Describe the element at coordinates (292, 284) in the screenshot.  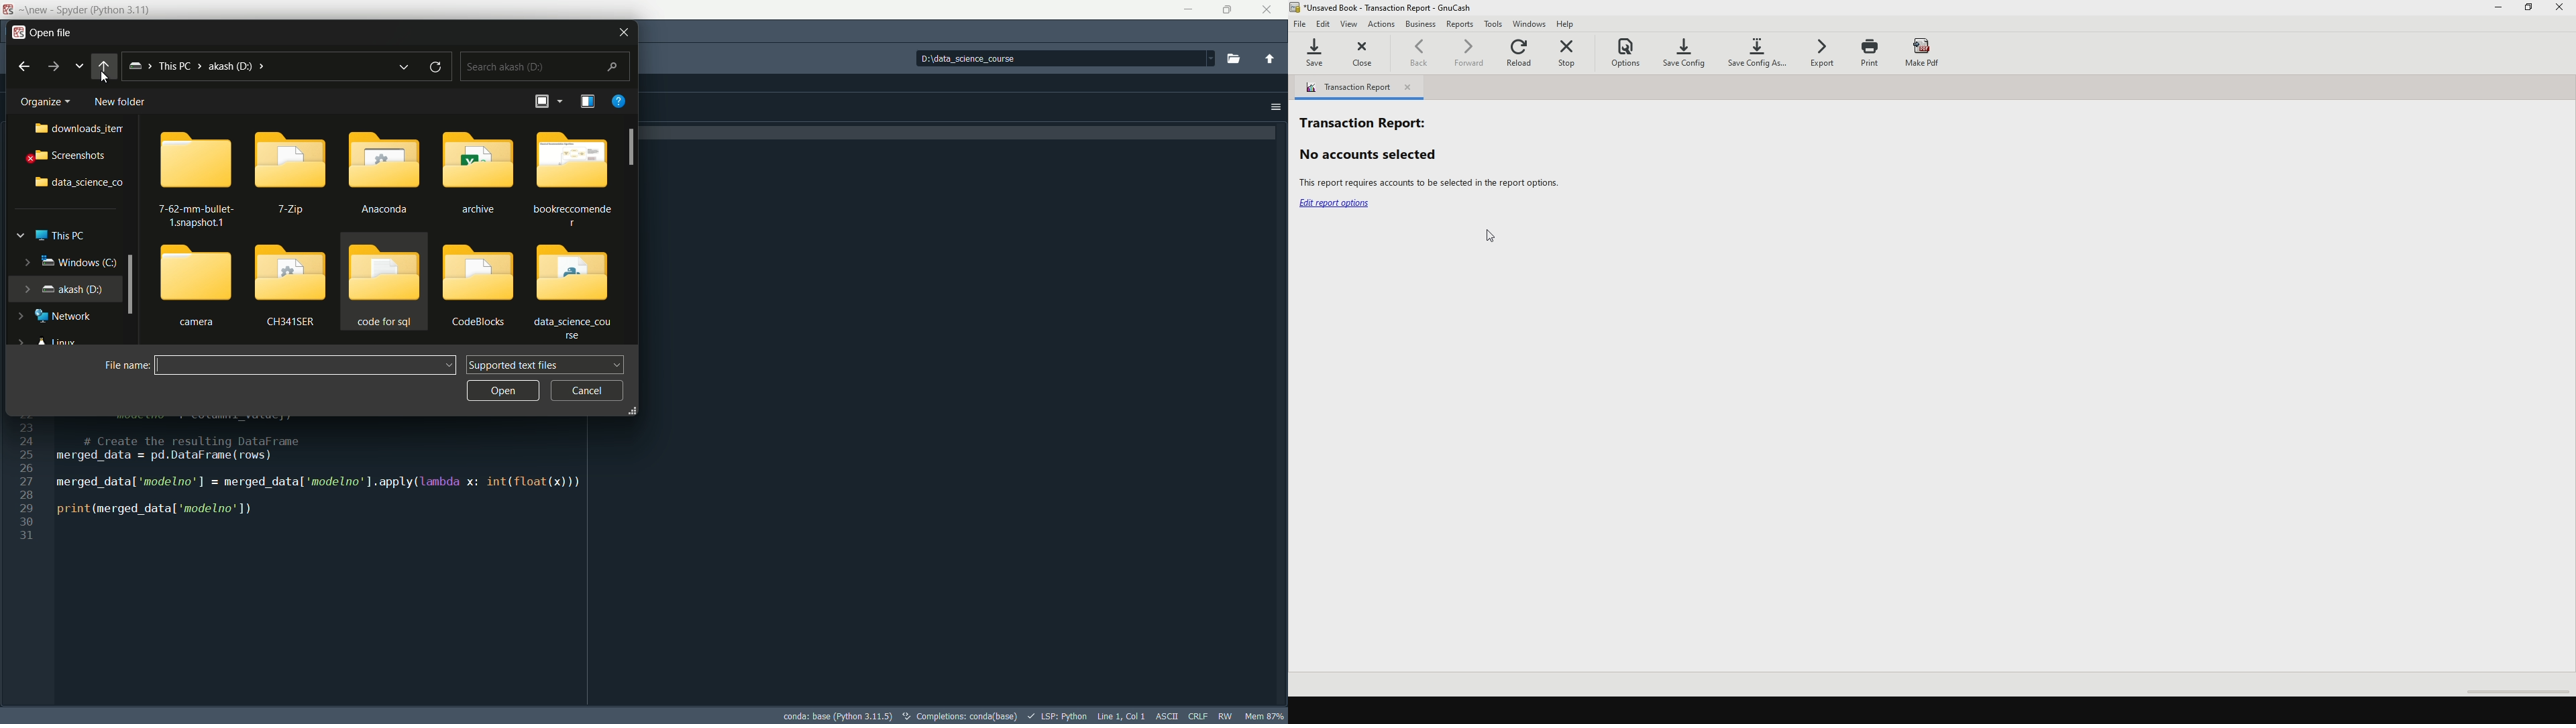
I see `(CH341SER` at that location.